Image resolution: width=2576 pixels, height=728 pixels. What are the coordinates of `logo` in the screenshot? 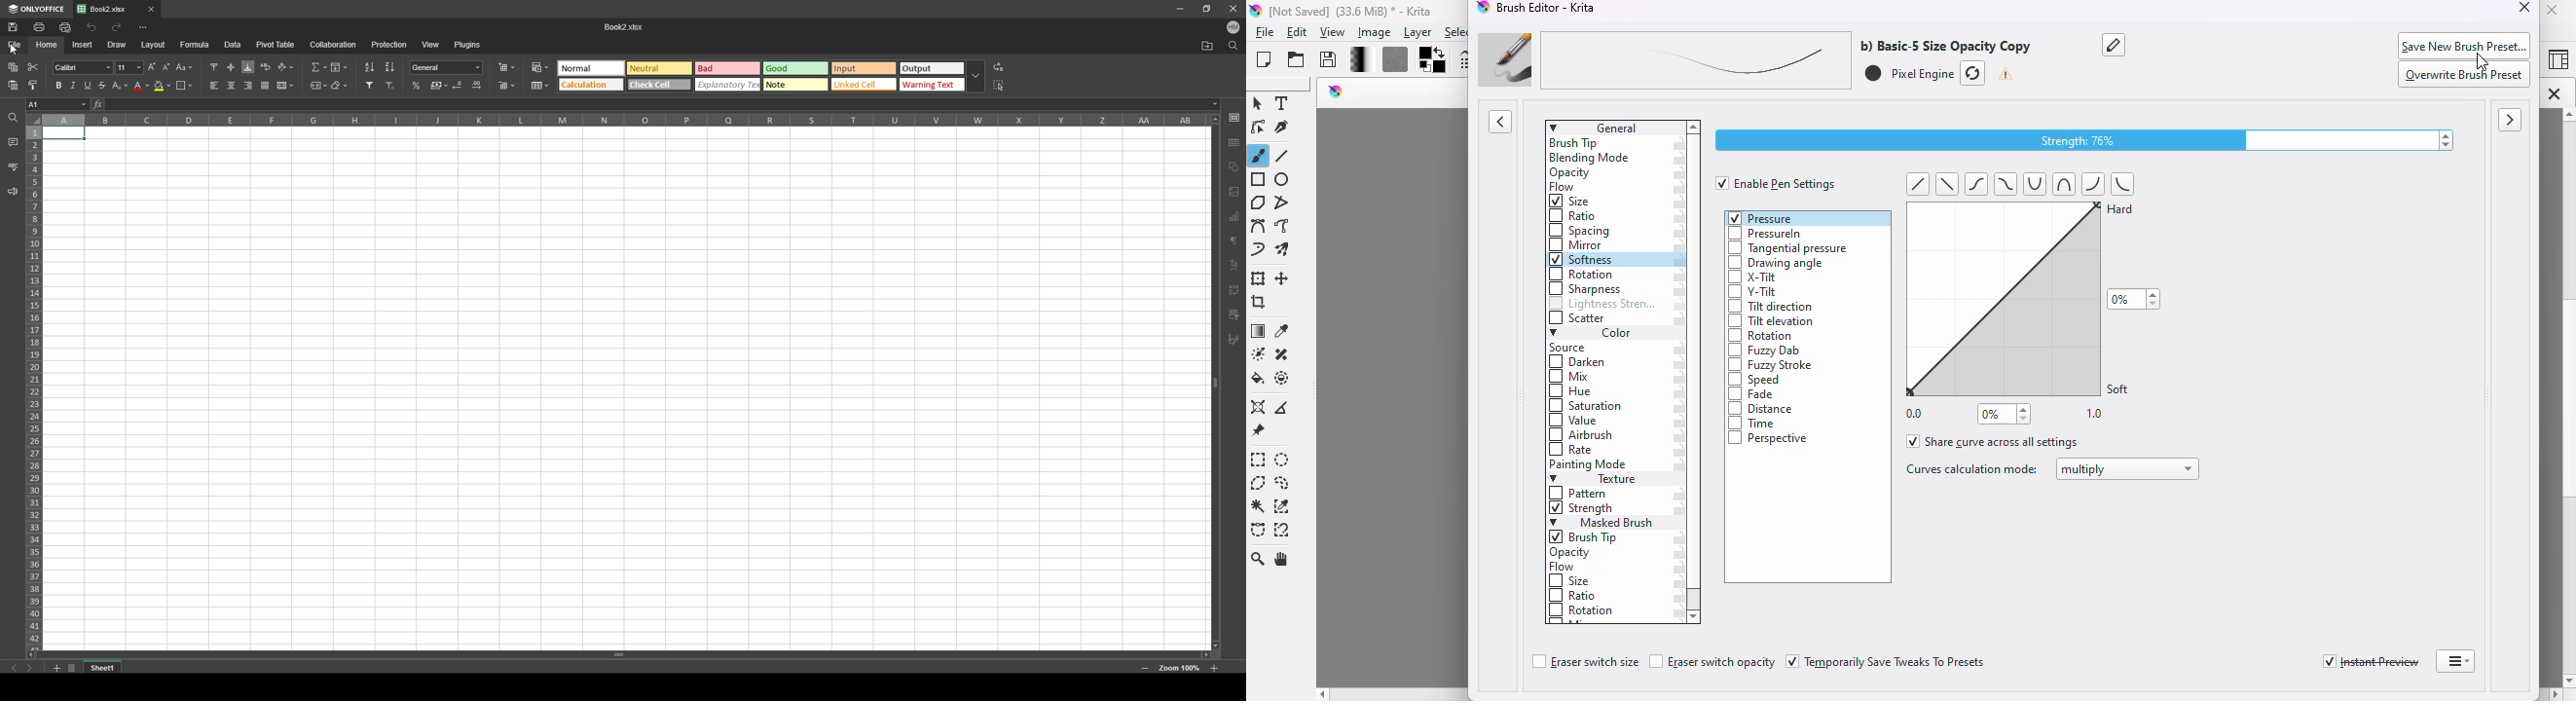 It's located at (1337, 92).